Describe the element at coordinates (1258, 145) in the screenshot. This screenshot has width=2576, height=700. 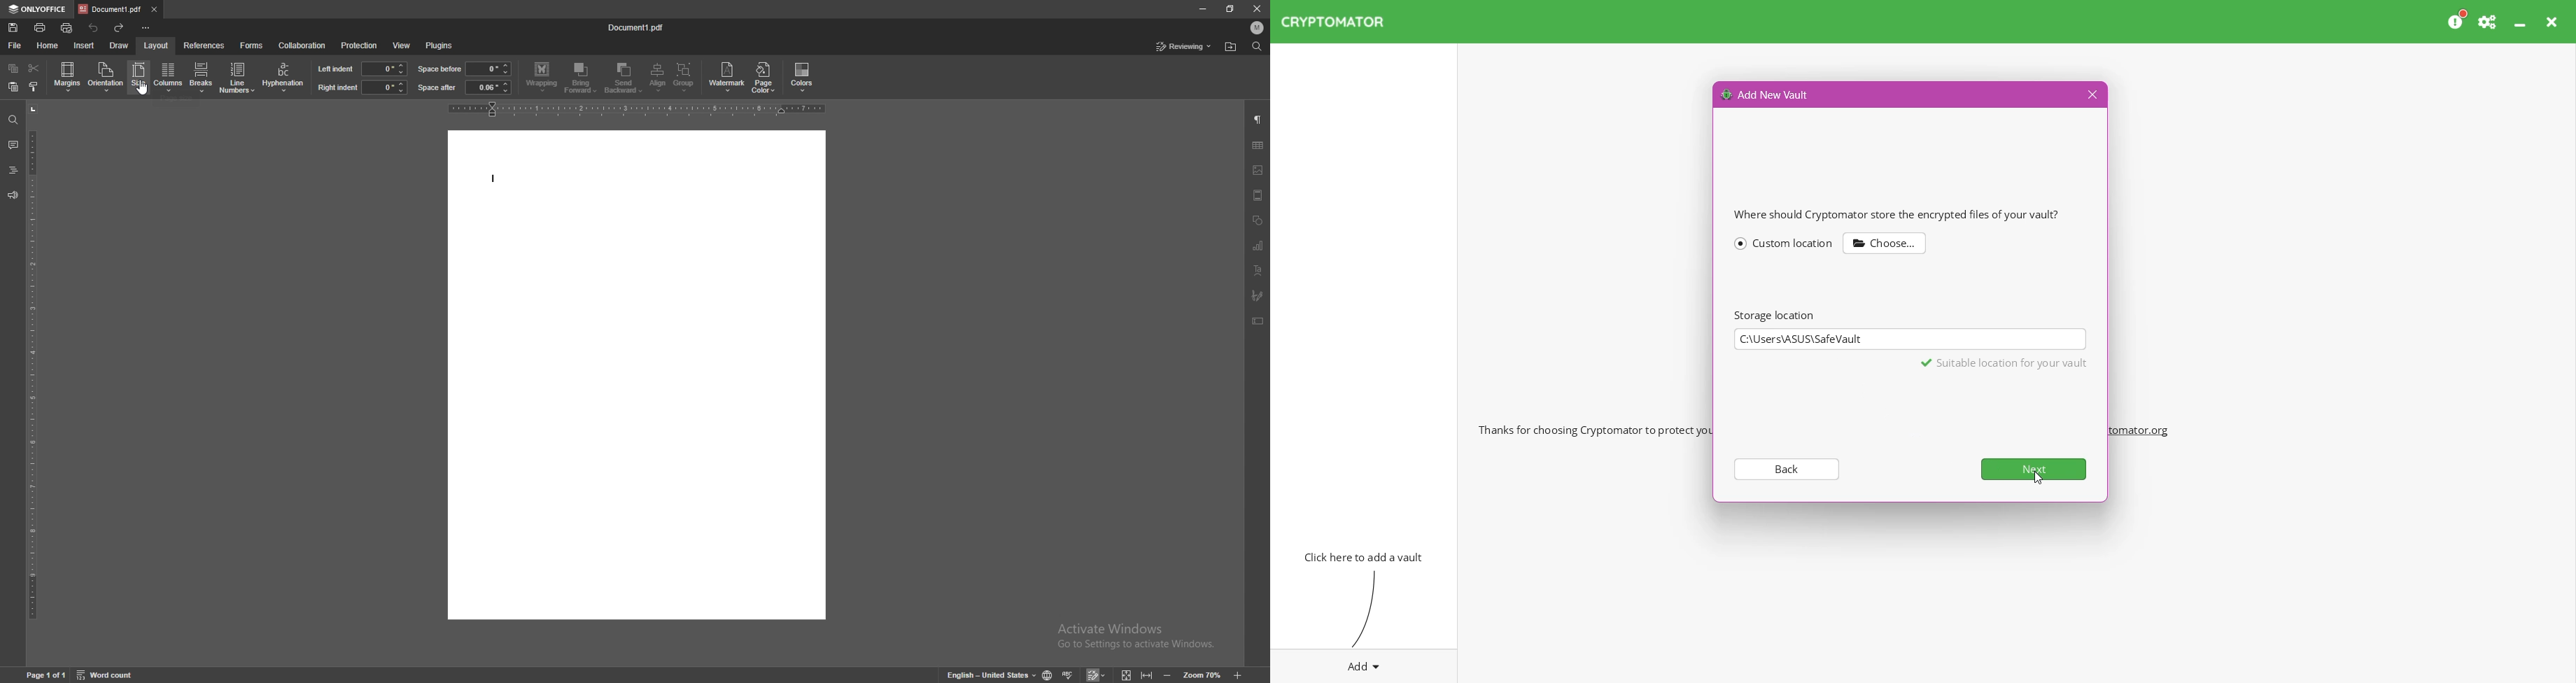
I see `table` at that location.